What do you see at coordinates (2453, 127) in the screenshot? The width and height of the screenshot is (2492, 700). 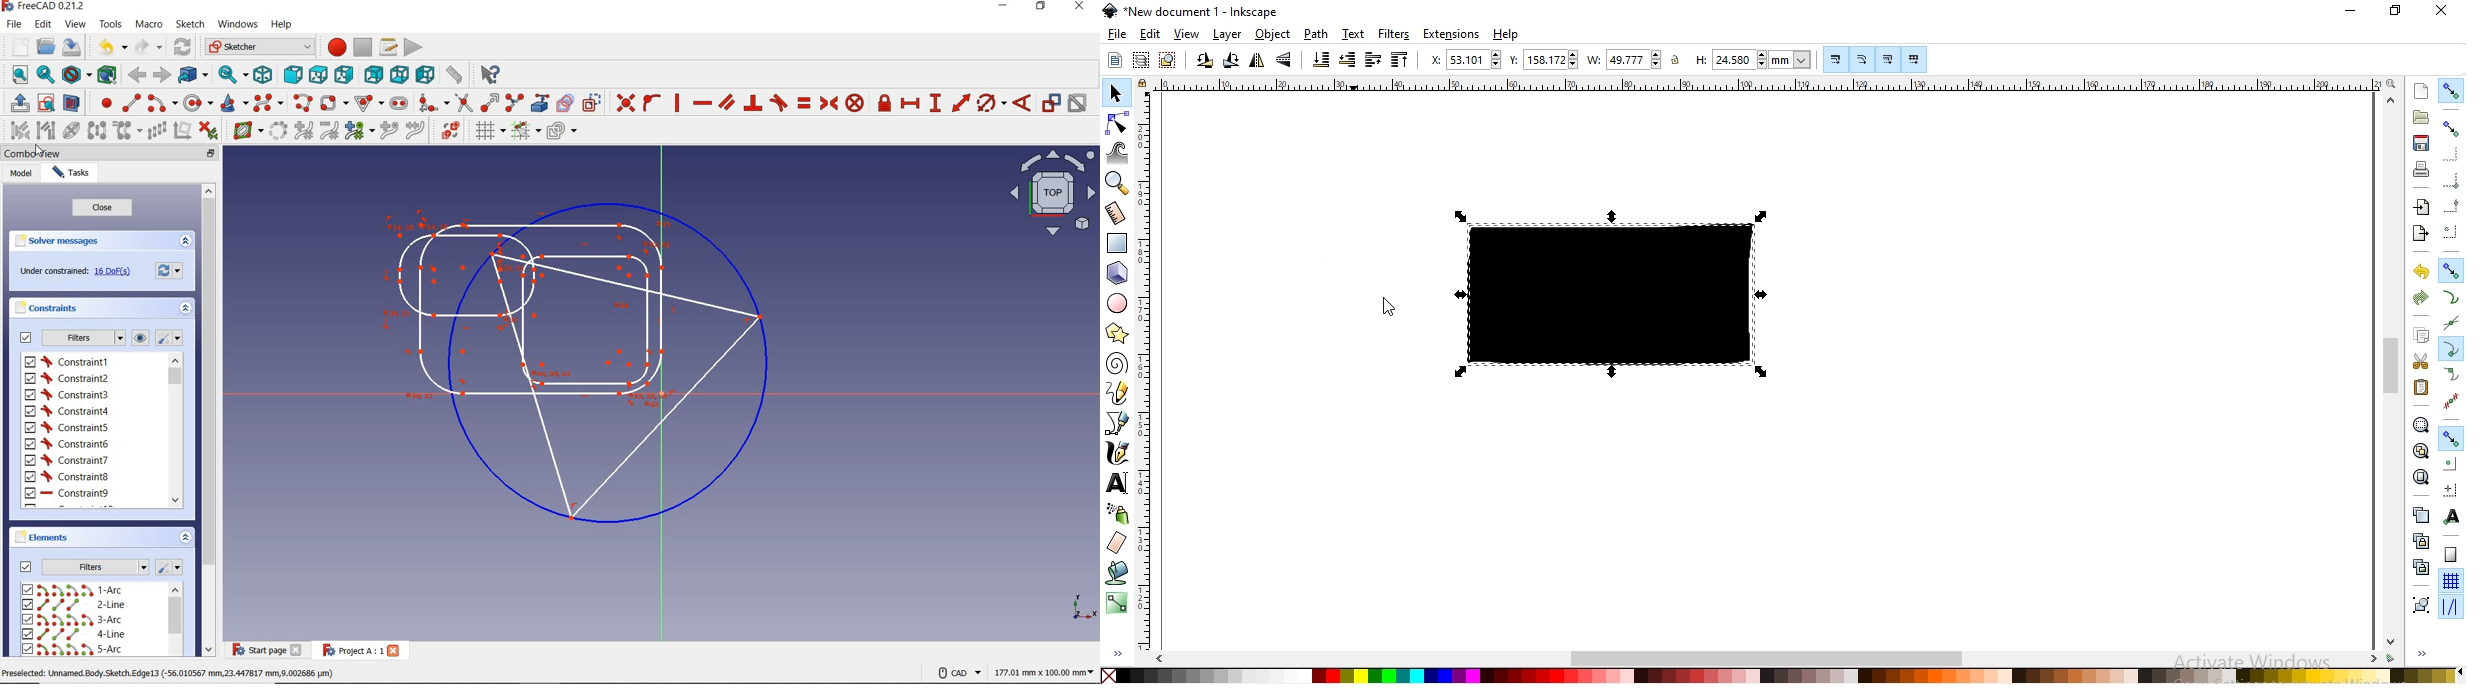 I see `snap bounding boxes` at bounding box center [2453, 127].